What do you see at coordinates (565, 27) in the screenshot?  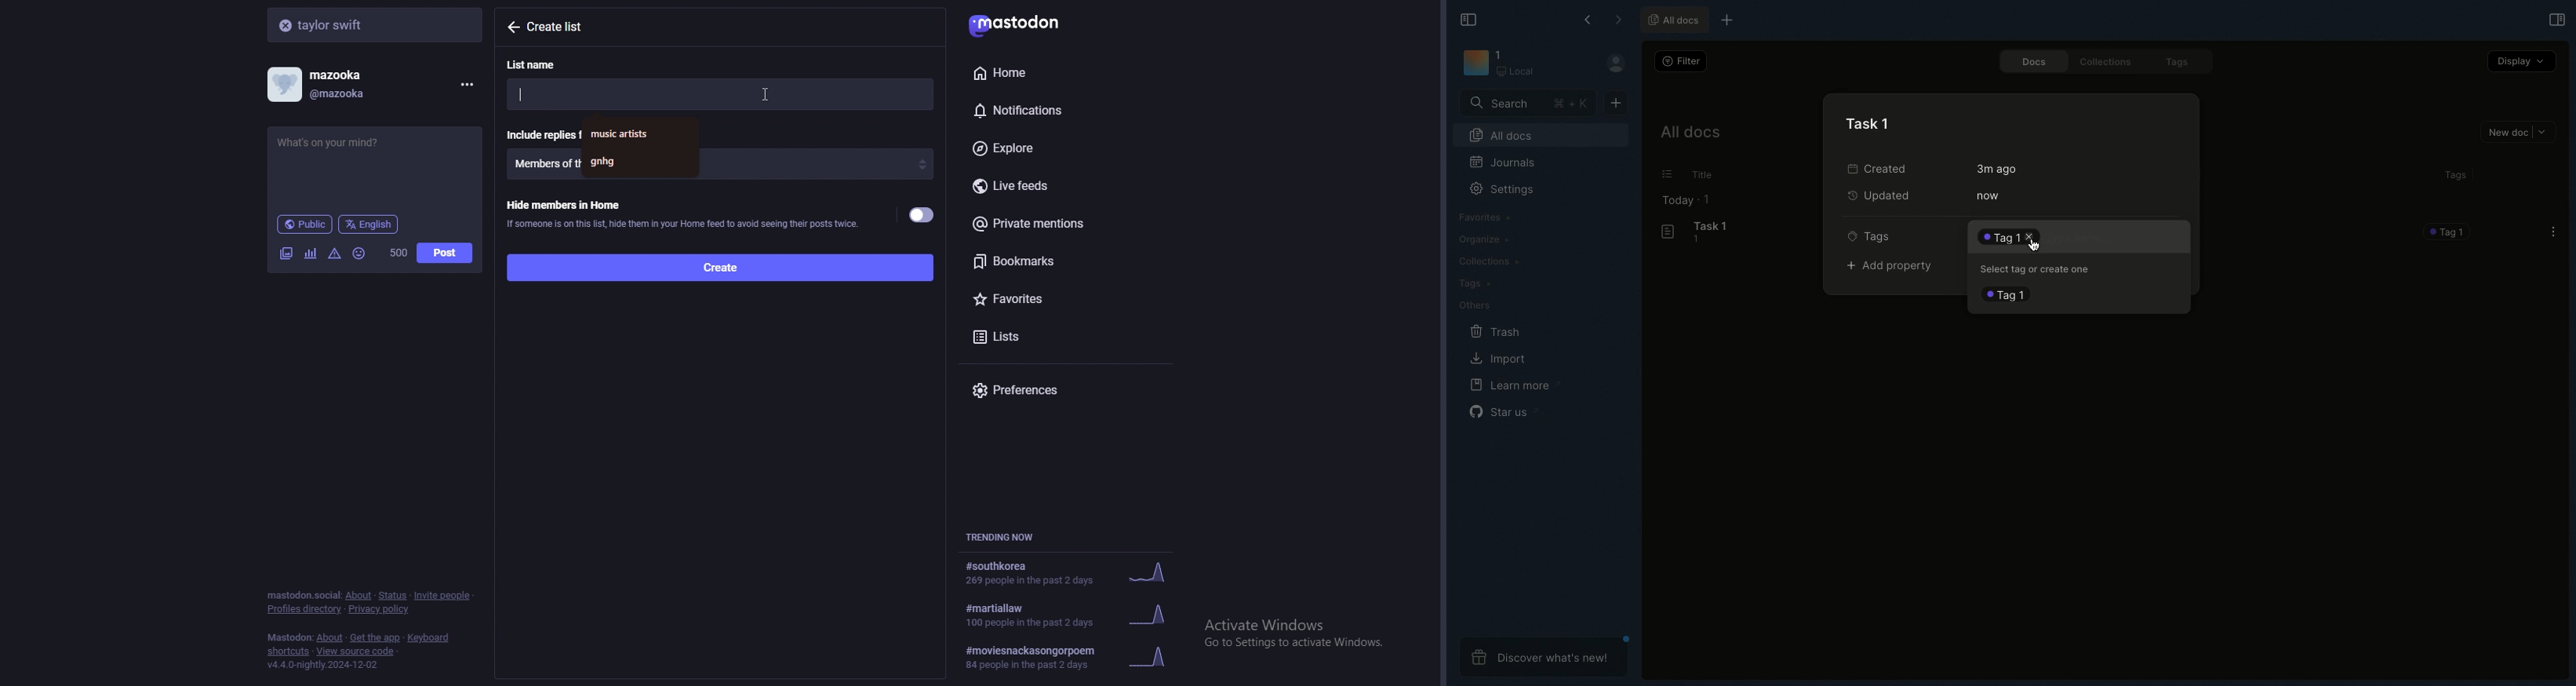 I see `create list` at bounding box center [565, 27].